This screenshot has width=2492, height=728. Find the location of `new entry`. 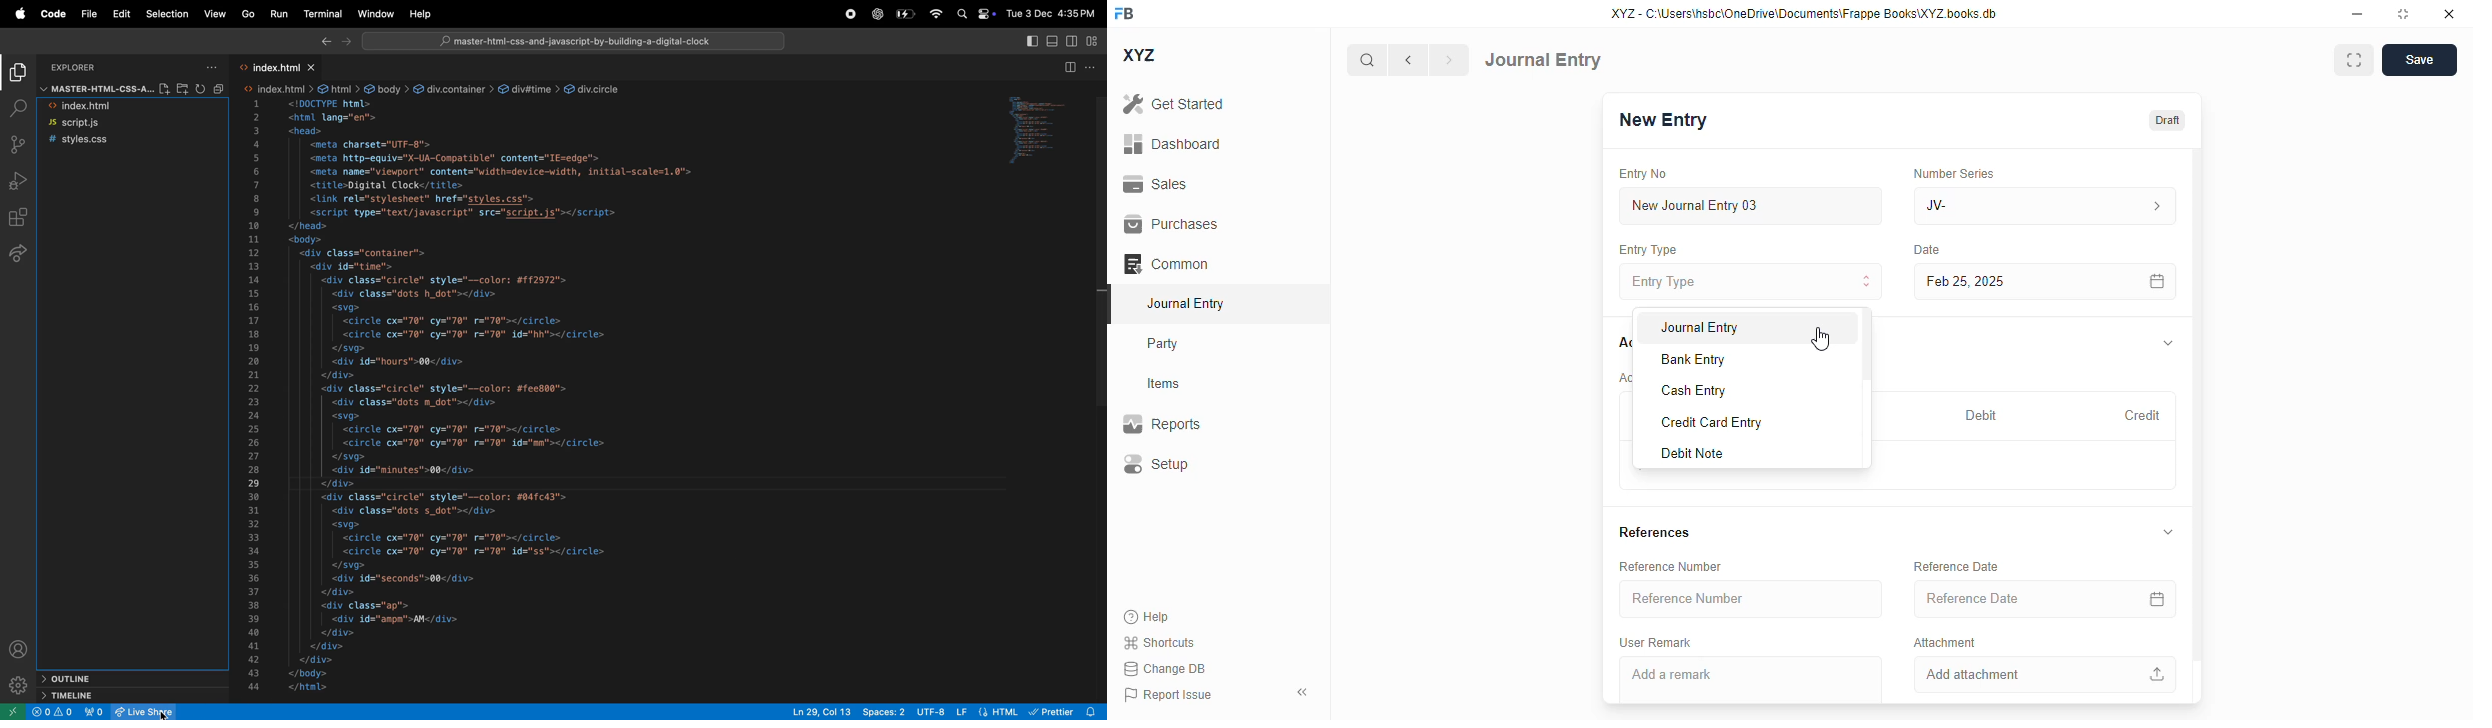

new entry is located at coordinates (1661, 120).